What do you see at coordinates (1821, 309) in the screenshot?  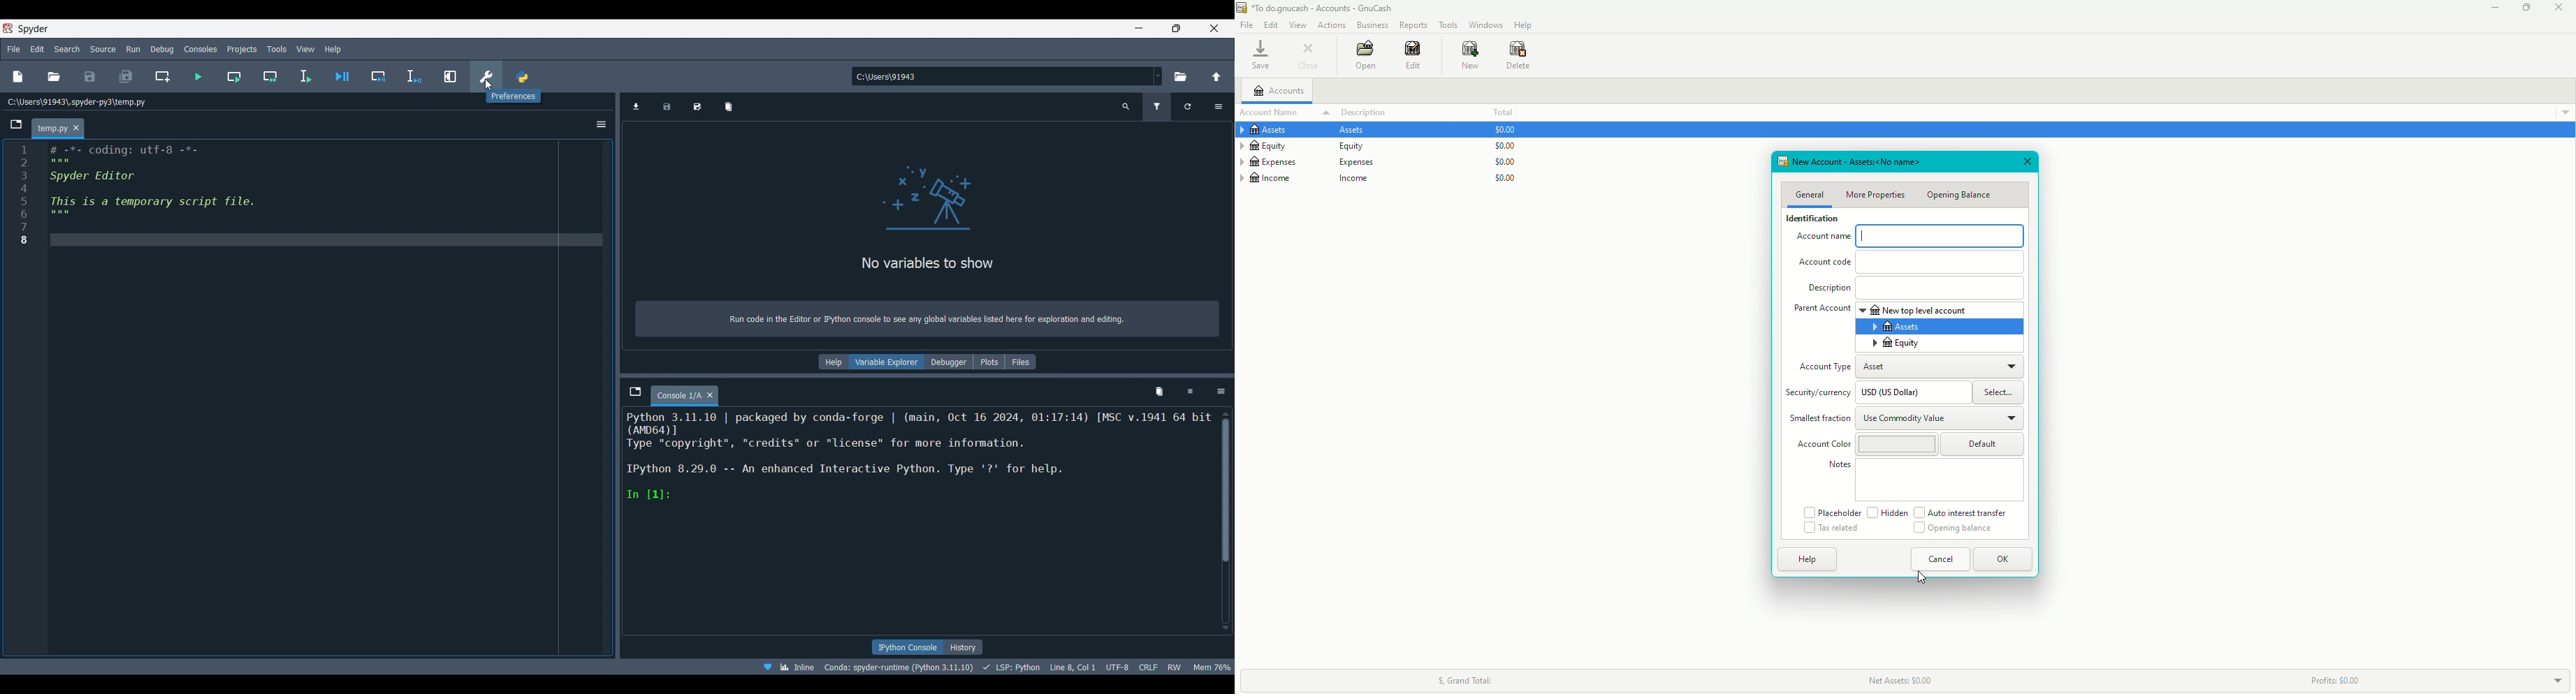 I see `Parent account` at bounding box center [1821, 309].